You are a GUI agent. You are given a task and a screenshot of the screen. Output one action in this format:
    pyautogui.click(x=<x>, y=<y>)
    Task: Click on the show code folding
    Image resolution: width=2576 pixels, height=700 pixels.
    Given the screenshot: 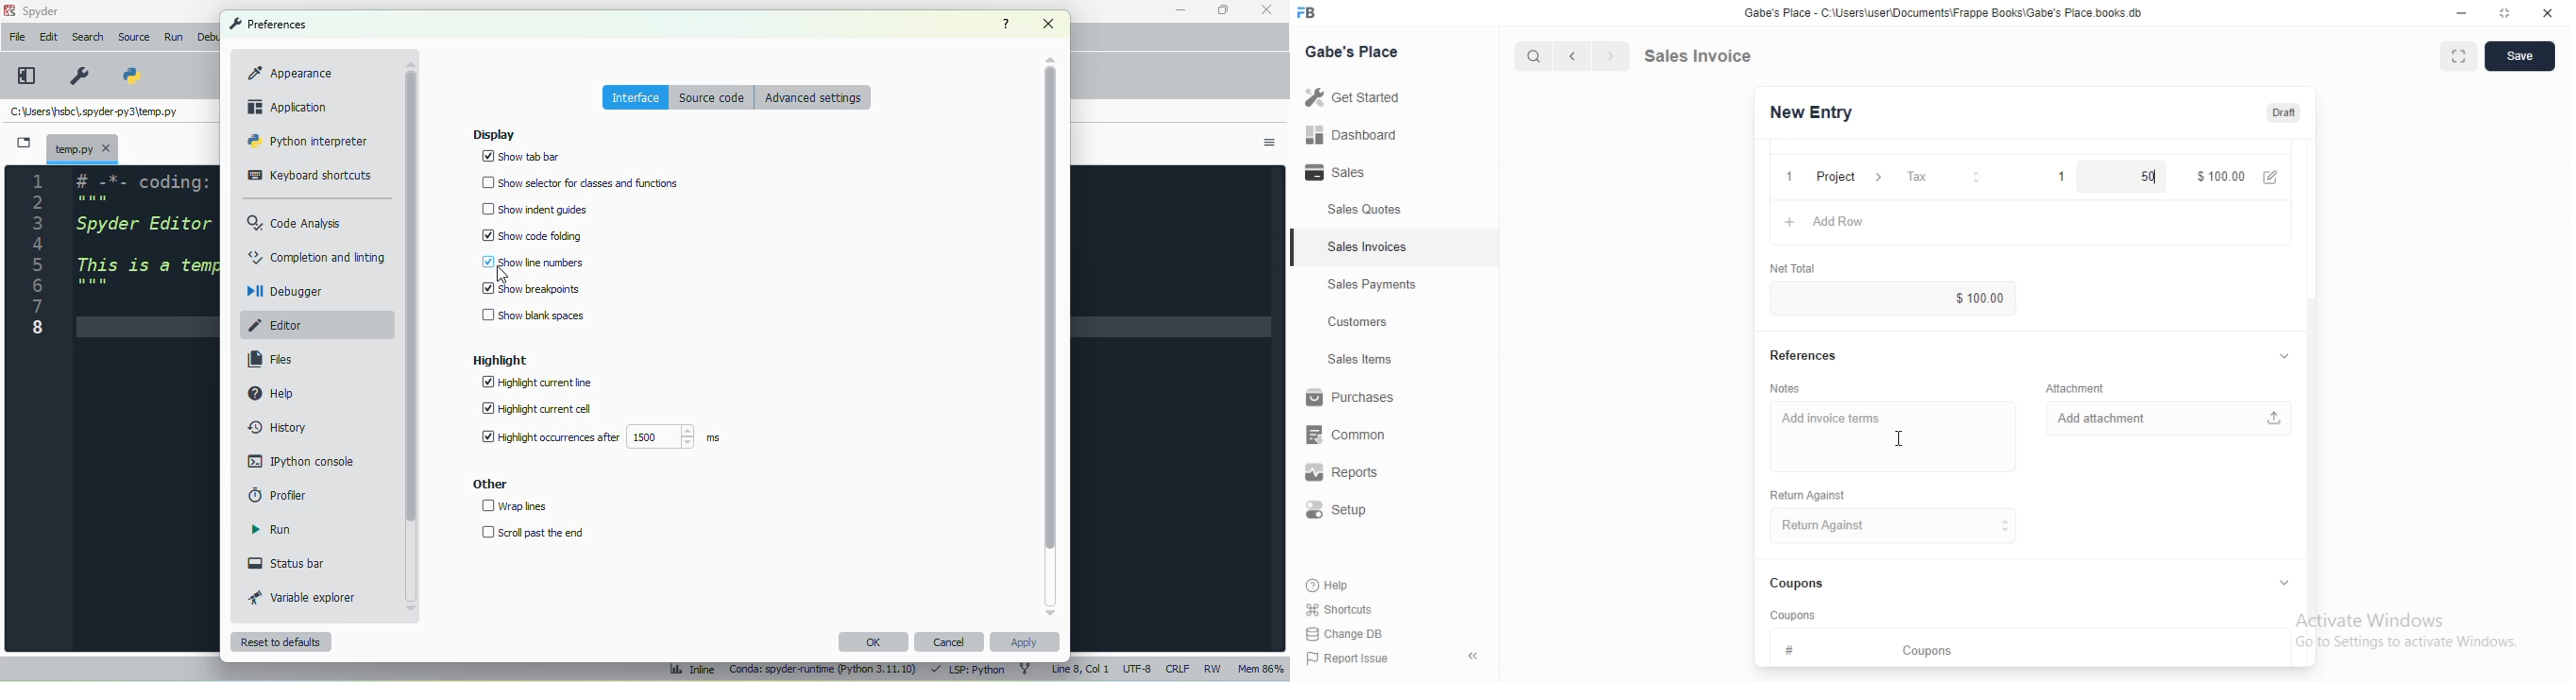 What is the action you would take?
    pyautogui.click(x=532, y=234)
    